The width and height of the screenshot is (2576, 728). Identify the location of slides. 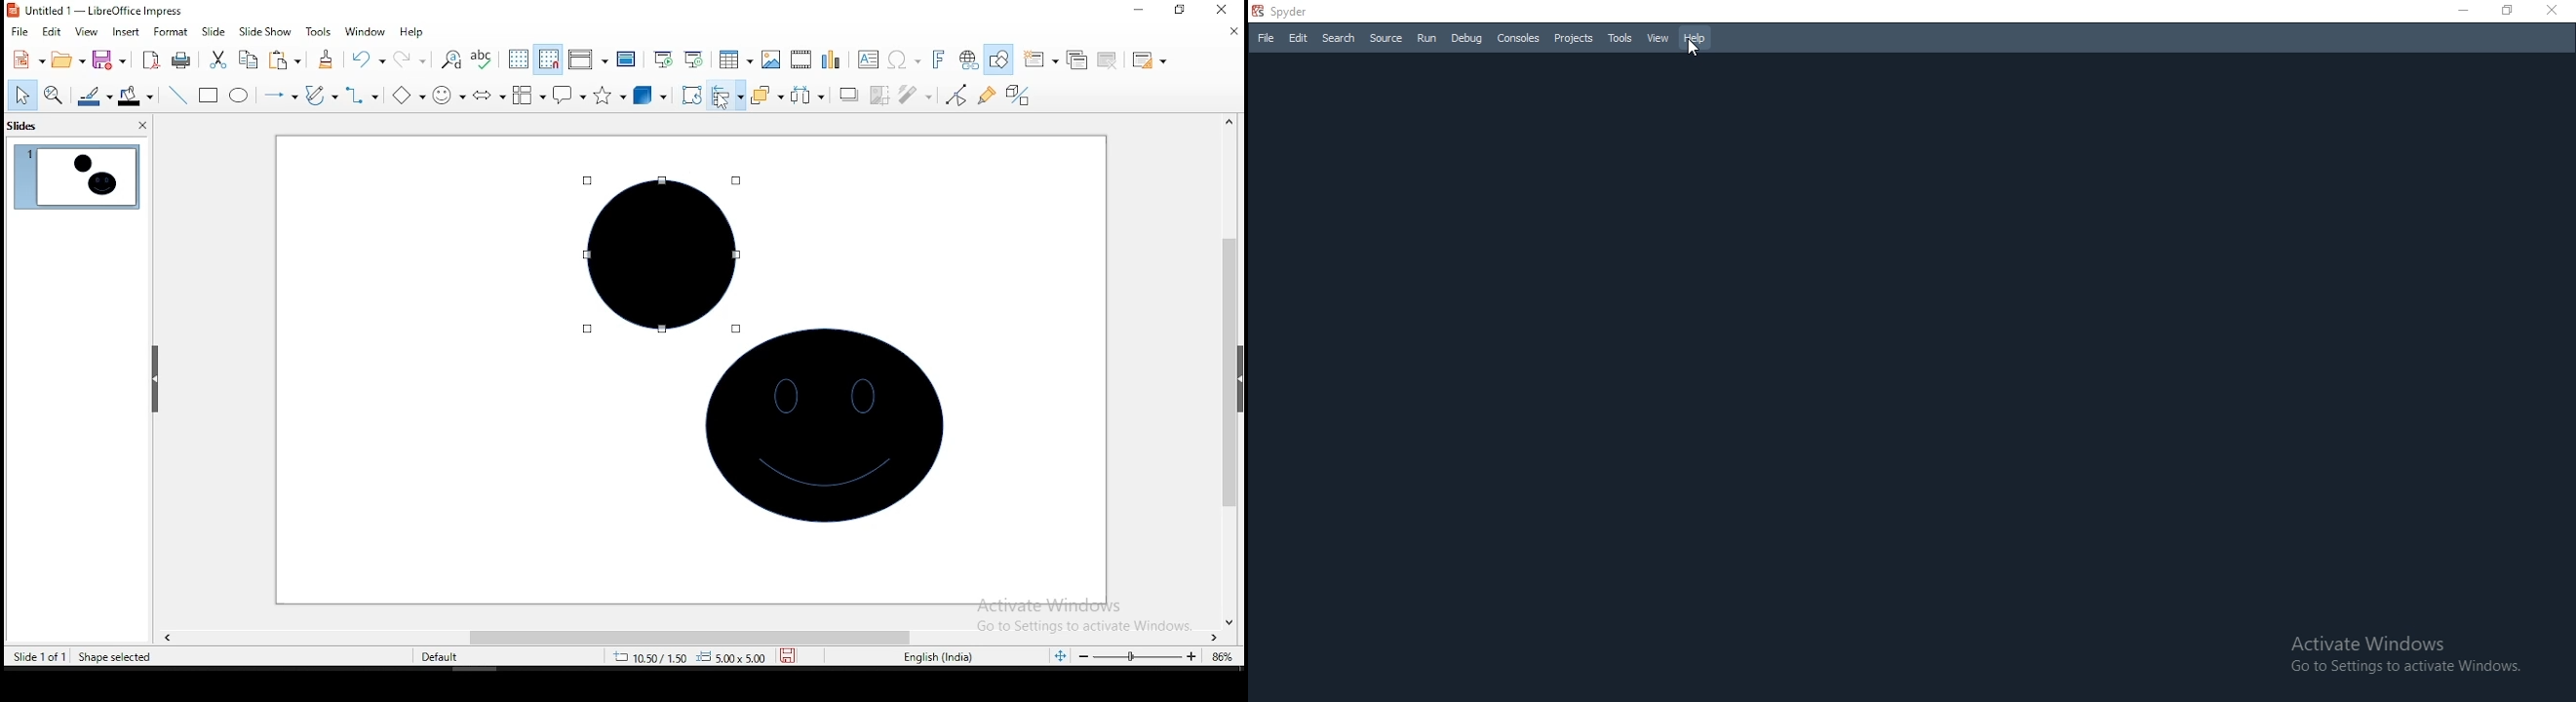
(23, 128).